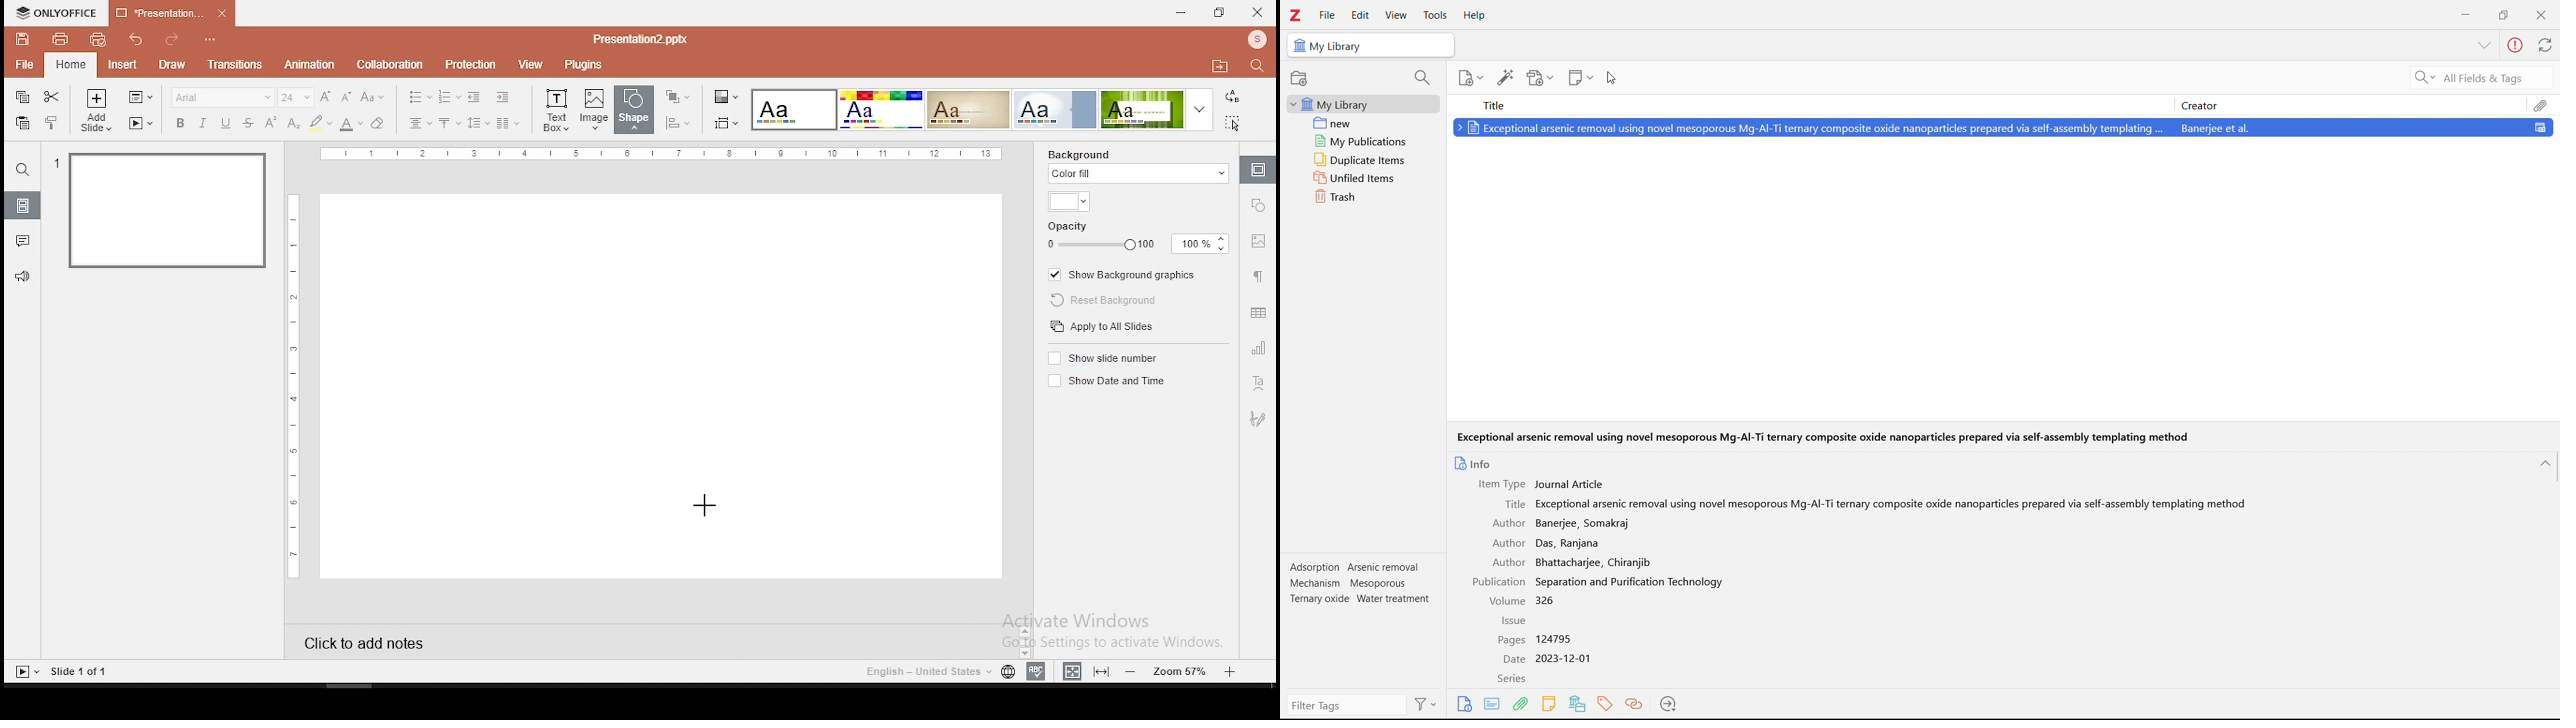  What do you see at coordinates (235, 67) in the screenshot?
I see `transitions` at bounding box center [235, 67].